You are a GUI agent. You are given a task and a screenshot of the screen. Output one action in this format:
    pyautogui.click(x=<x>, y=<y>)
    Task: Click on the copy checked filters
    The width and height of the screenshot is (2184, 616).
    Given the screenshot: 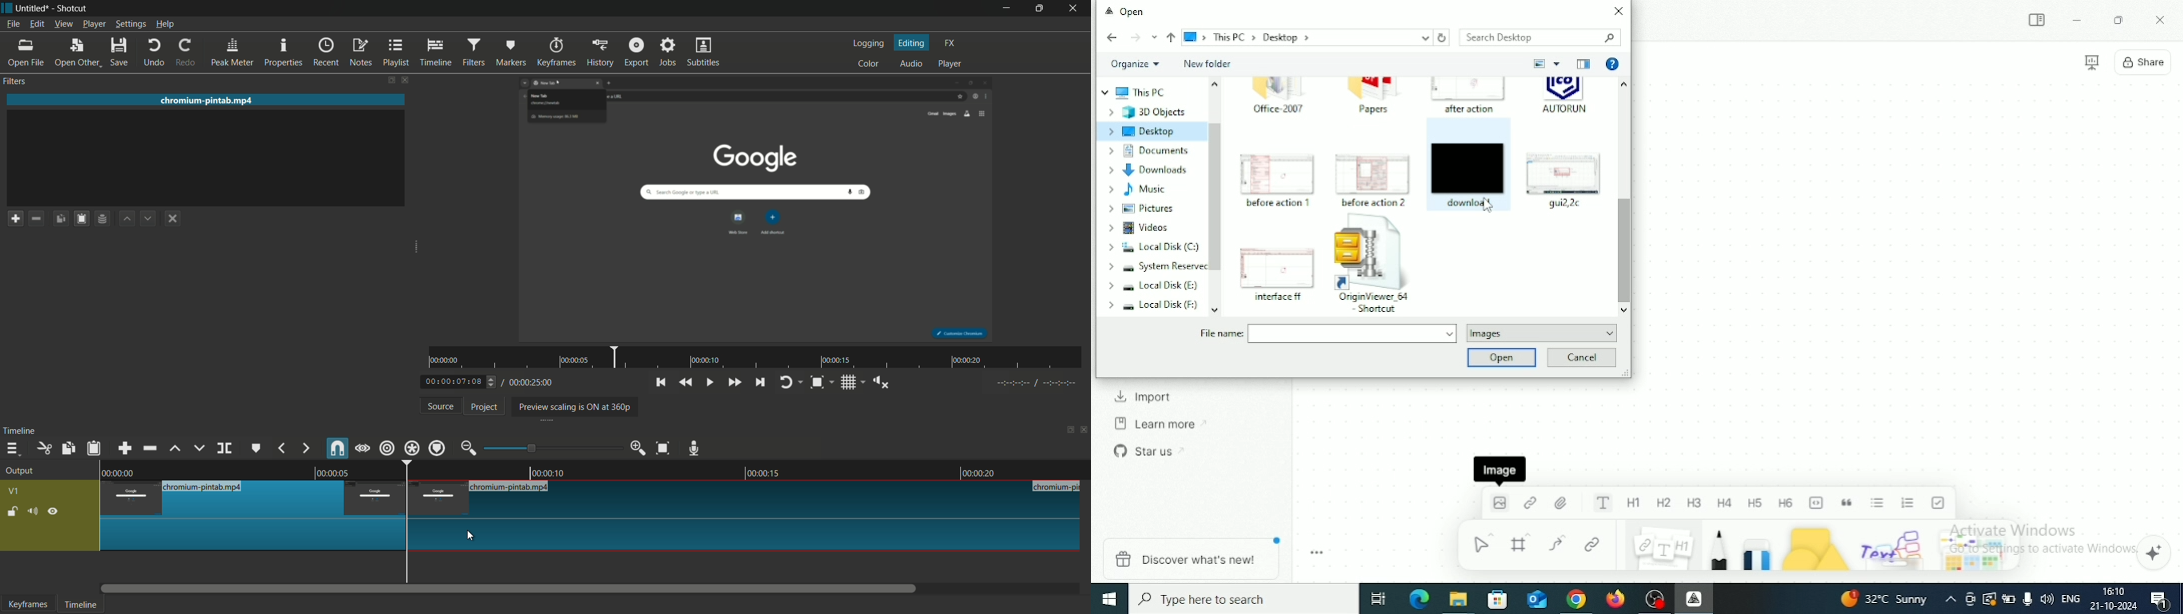 What is the action you would take?
    pyautogui.click(x=61, y=218)
    